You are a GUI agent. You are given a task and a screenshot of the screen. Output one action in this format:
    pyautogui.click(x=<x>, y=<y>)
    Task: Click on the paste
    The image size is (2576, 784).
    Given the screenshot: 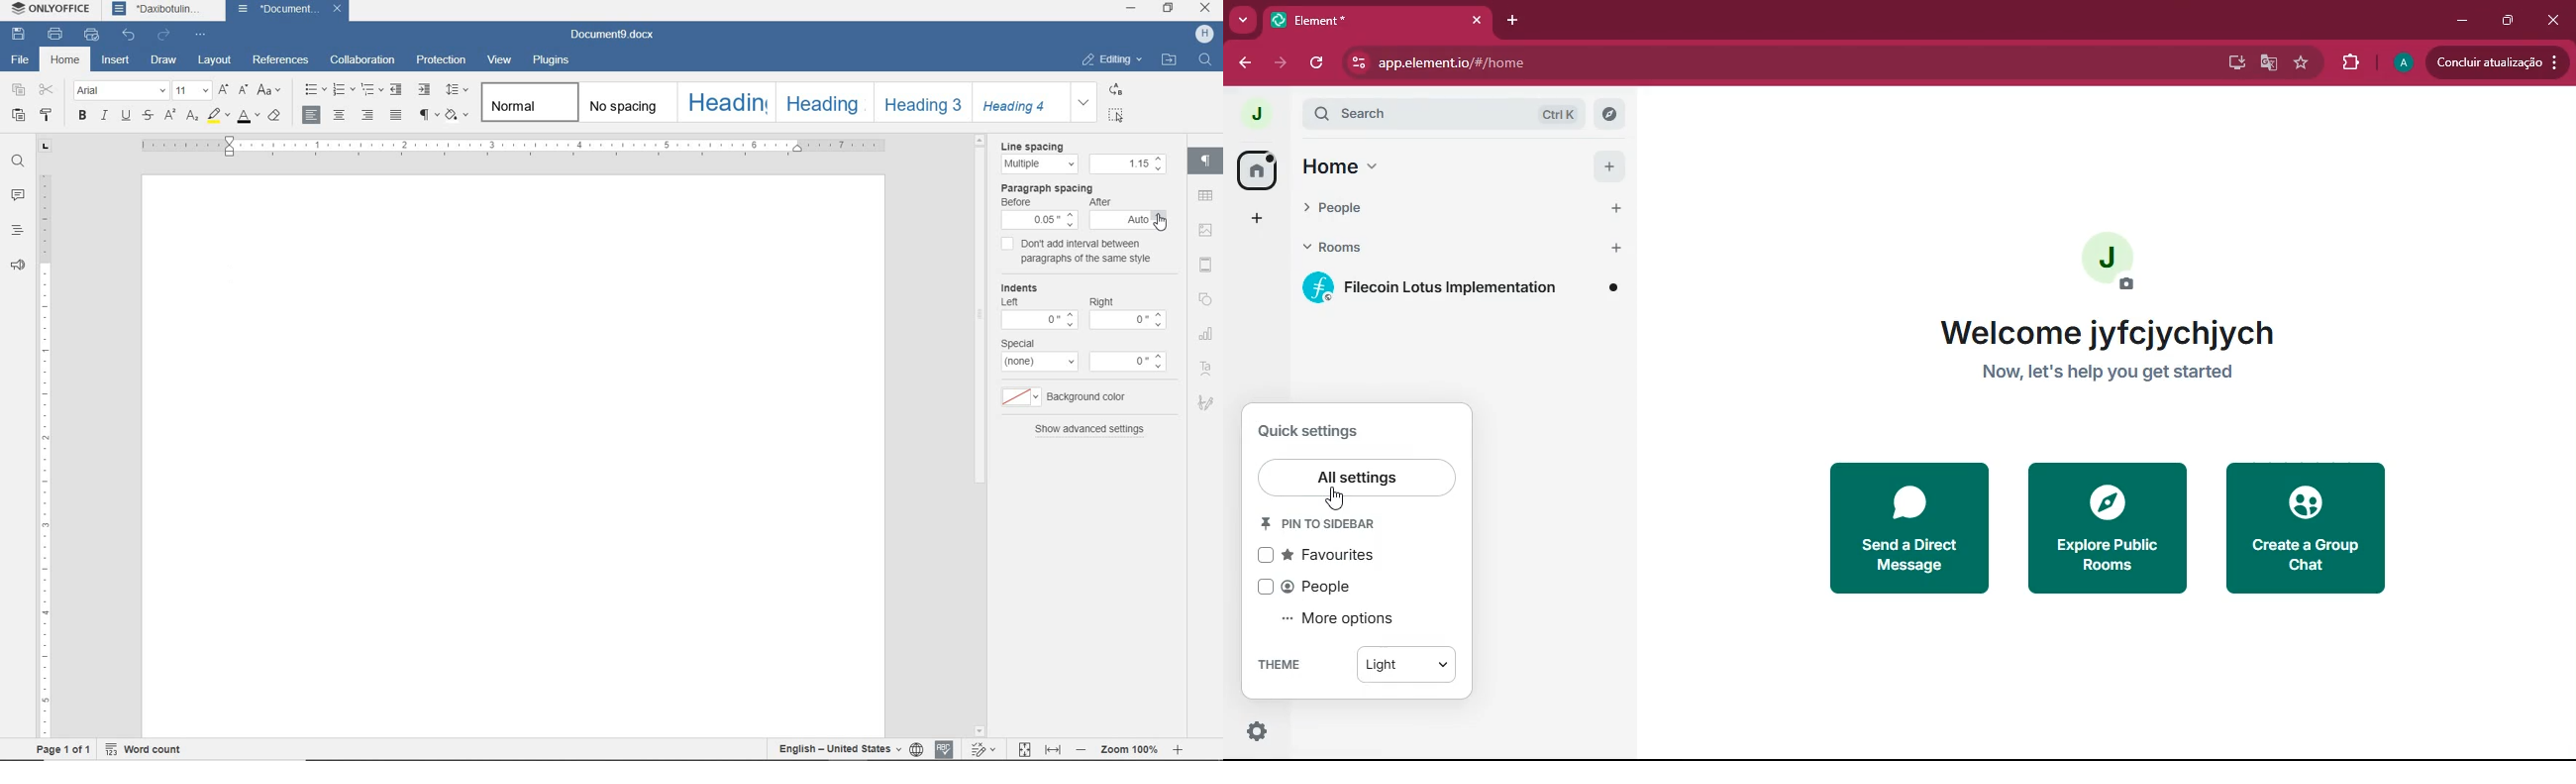 What is the action you would take?
    pyautogui.click(x=19, y=114)
    